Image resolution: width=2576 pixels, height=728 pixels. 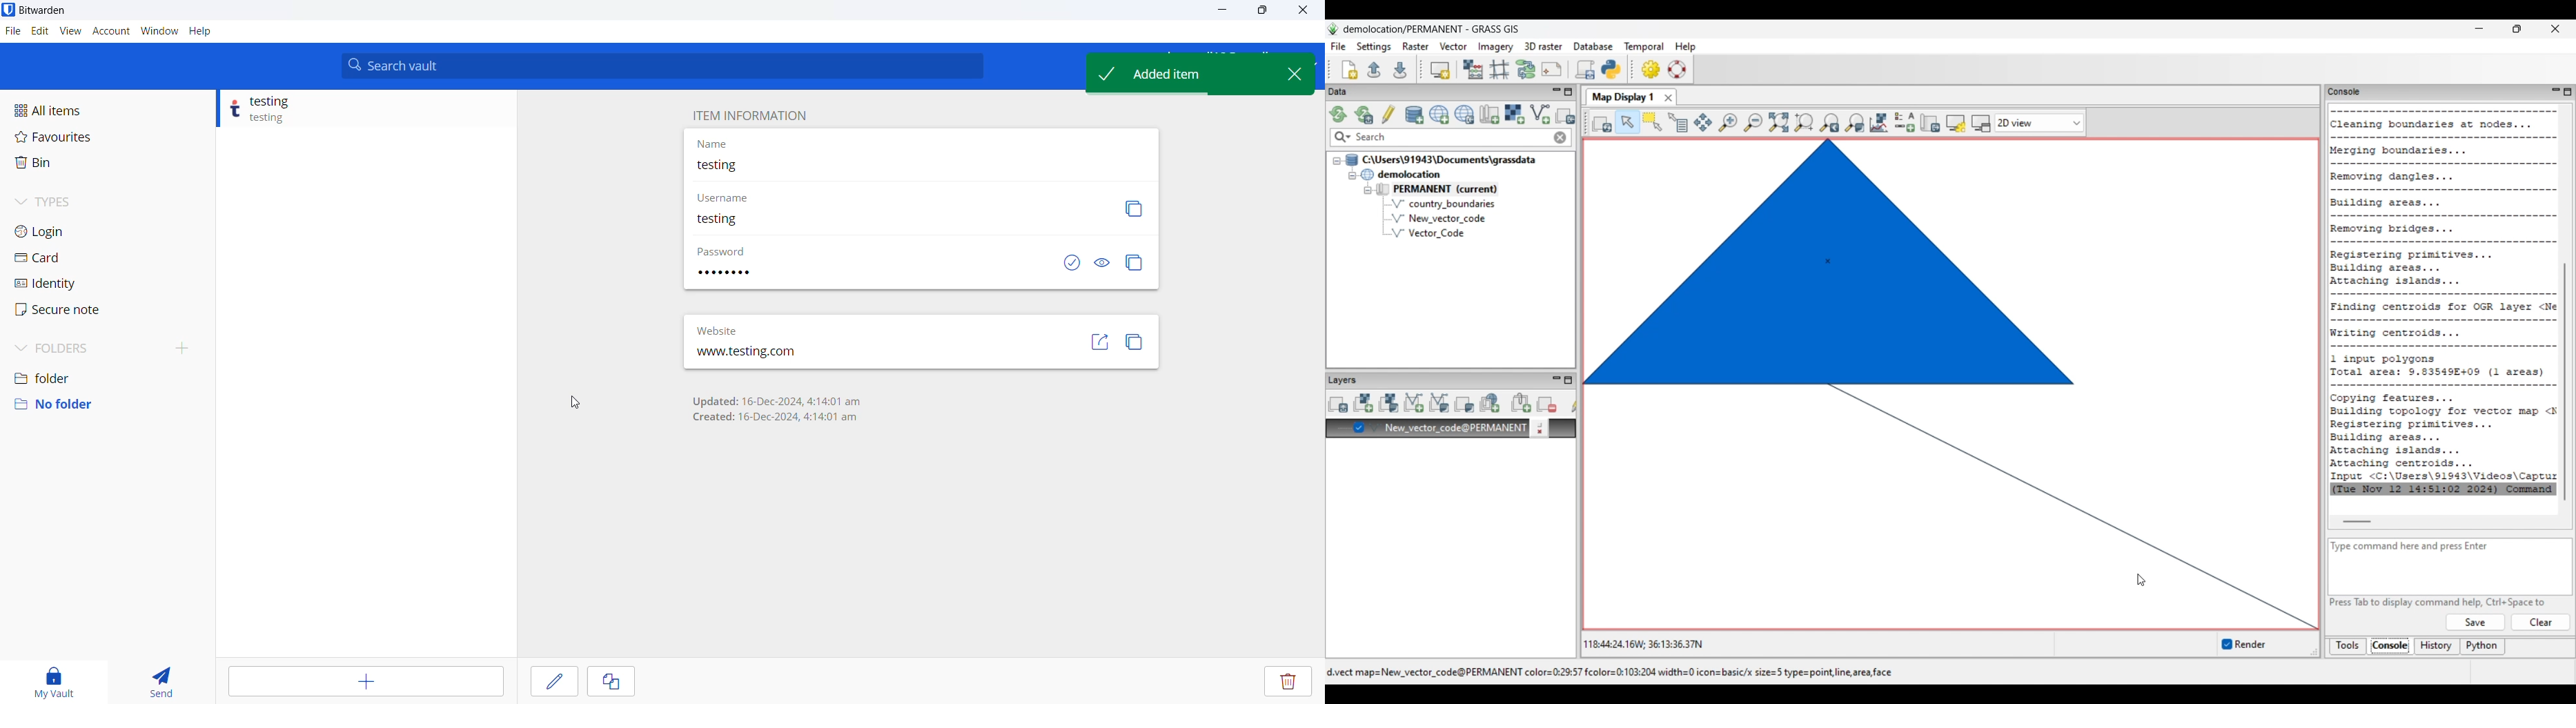 What do you see at coordinates (722, 141) in the screenshot?
I see `name heading` at bounding box center [722, 141].